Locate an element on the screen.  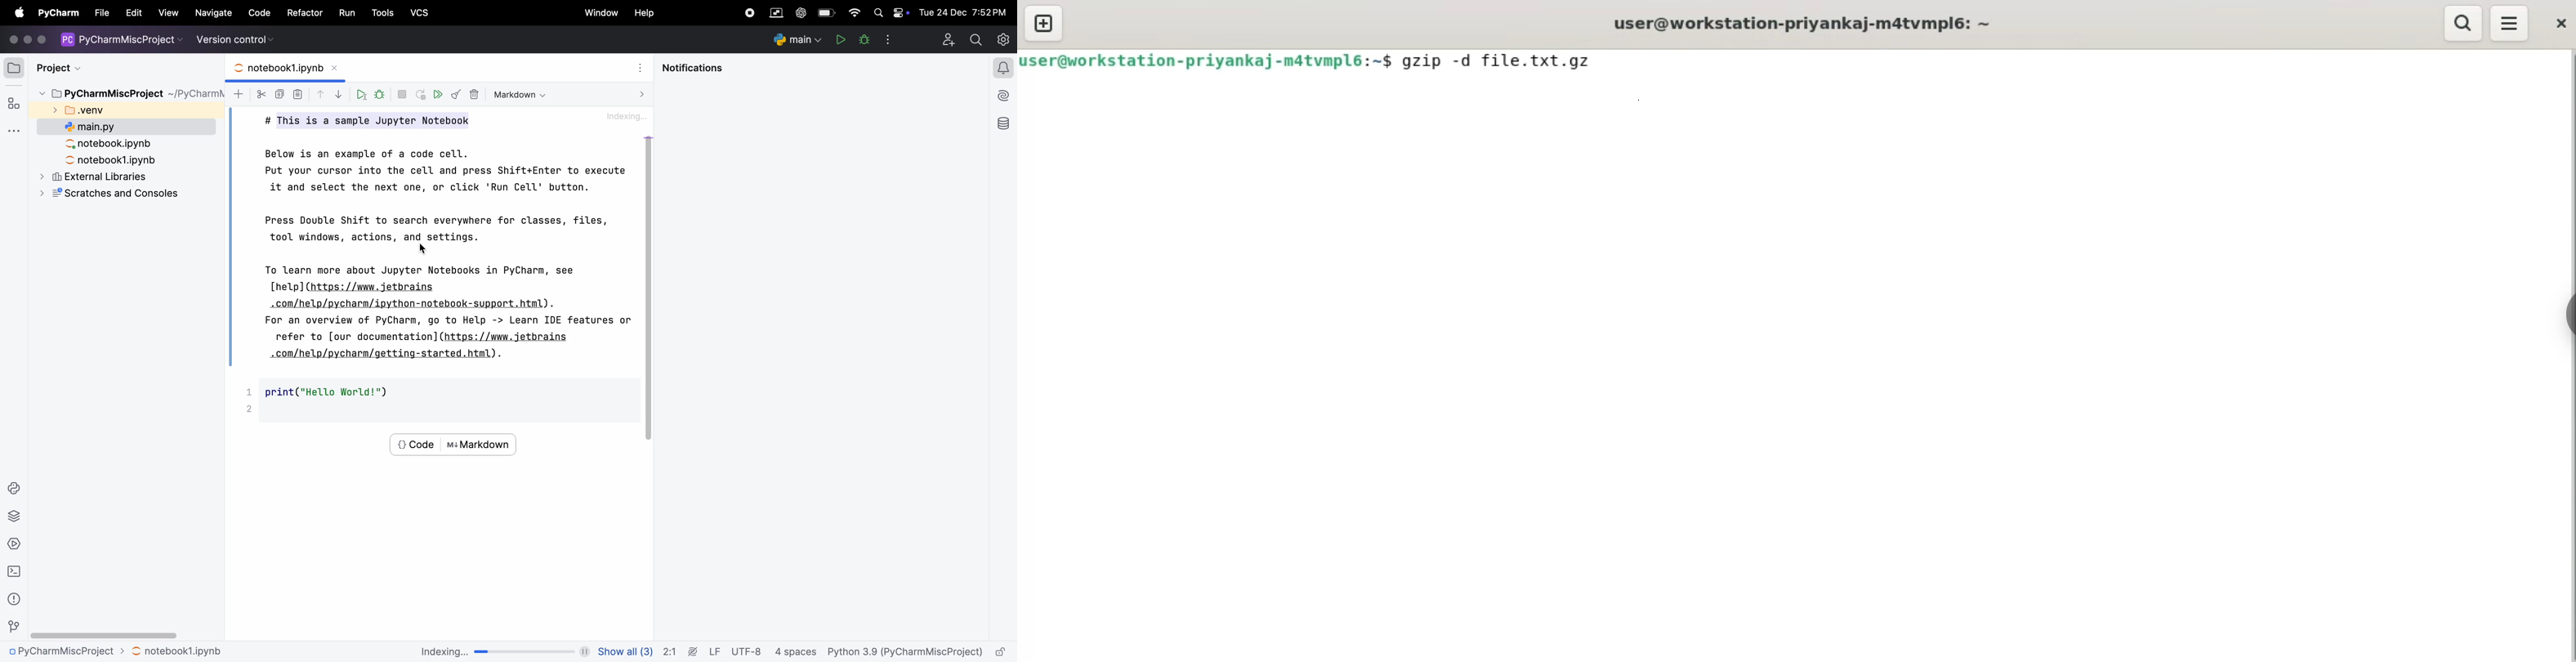
search is located at coordinates (2462, 25).